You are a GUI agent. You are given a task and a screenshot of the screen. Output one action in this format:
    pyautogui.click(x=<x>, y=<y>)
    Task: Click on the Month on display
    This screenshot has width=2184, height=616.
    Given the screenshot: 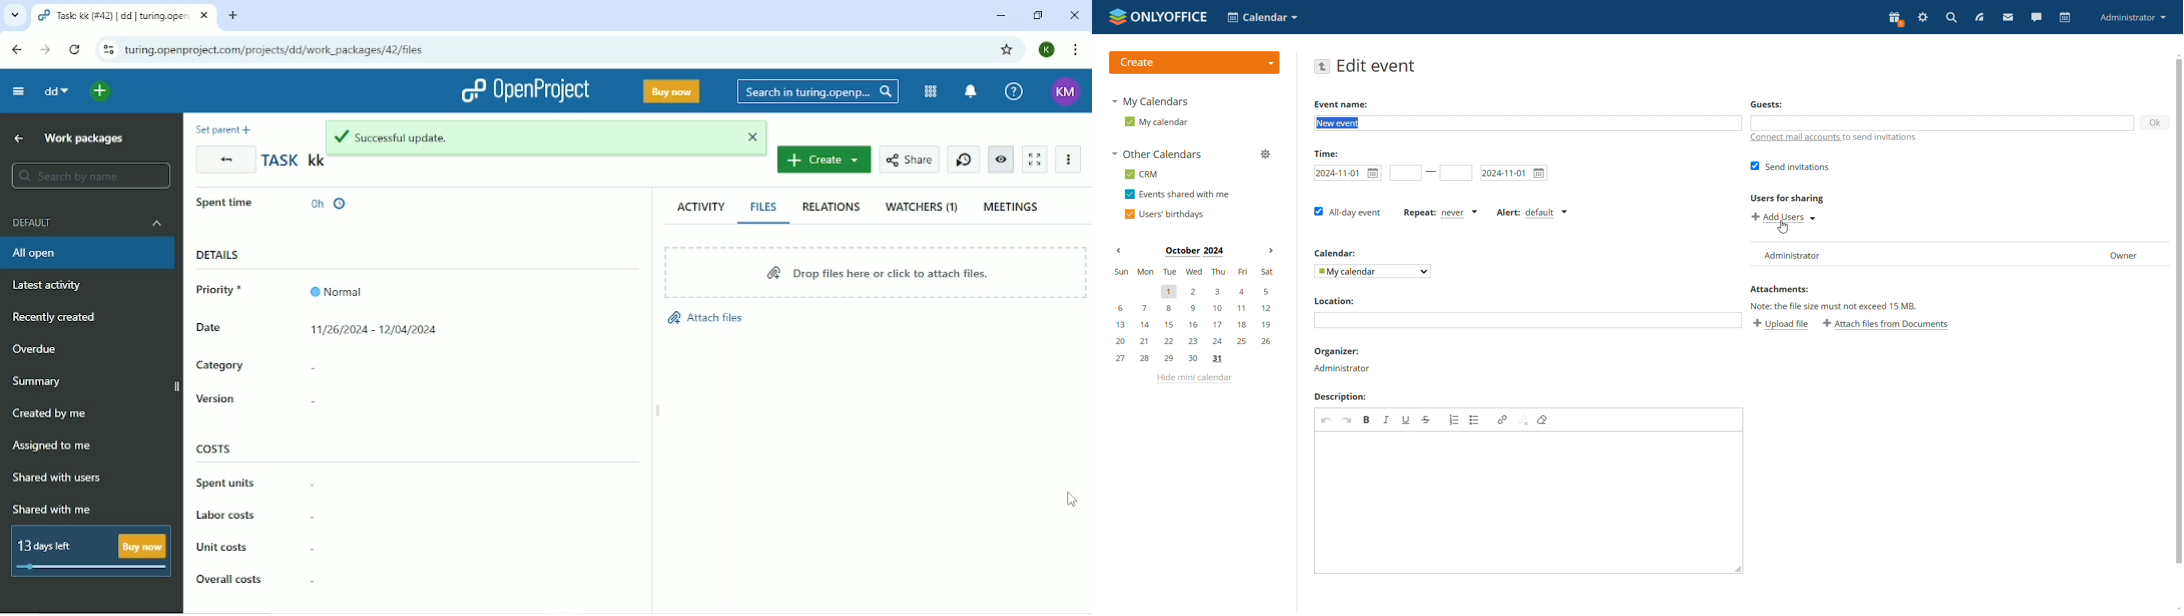 What is the action you would take?
    pyautogui.click(x=1193, y=251)
    